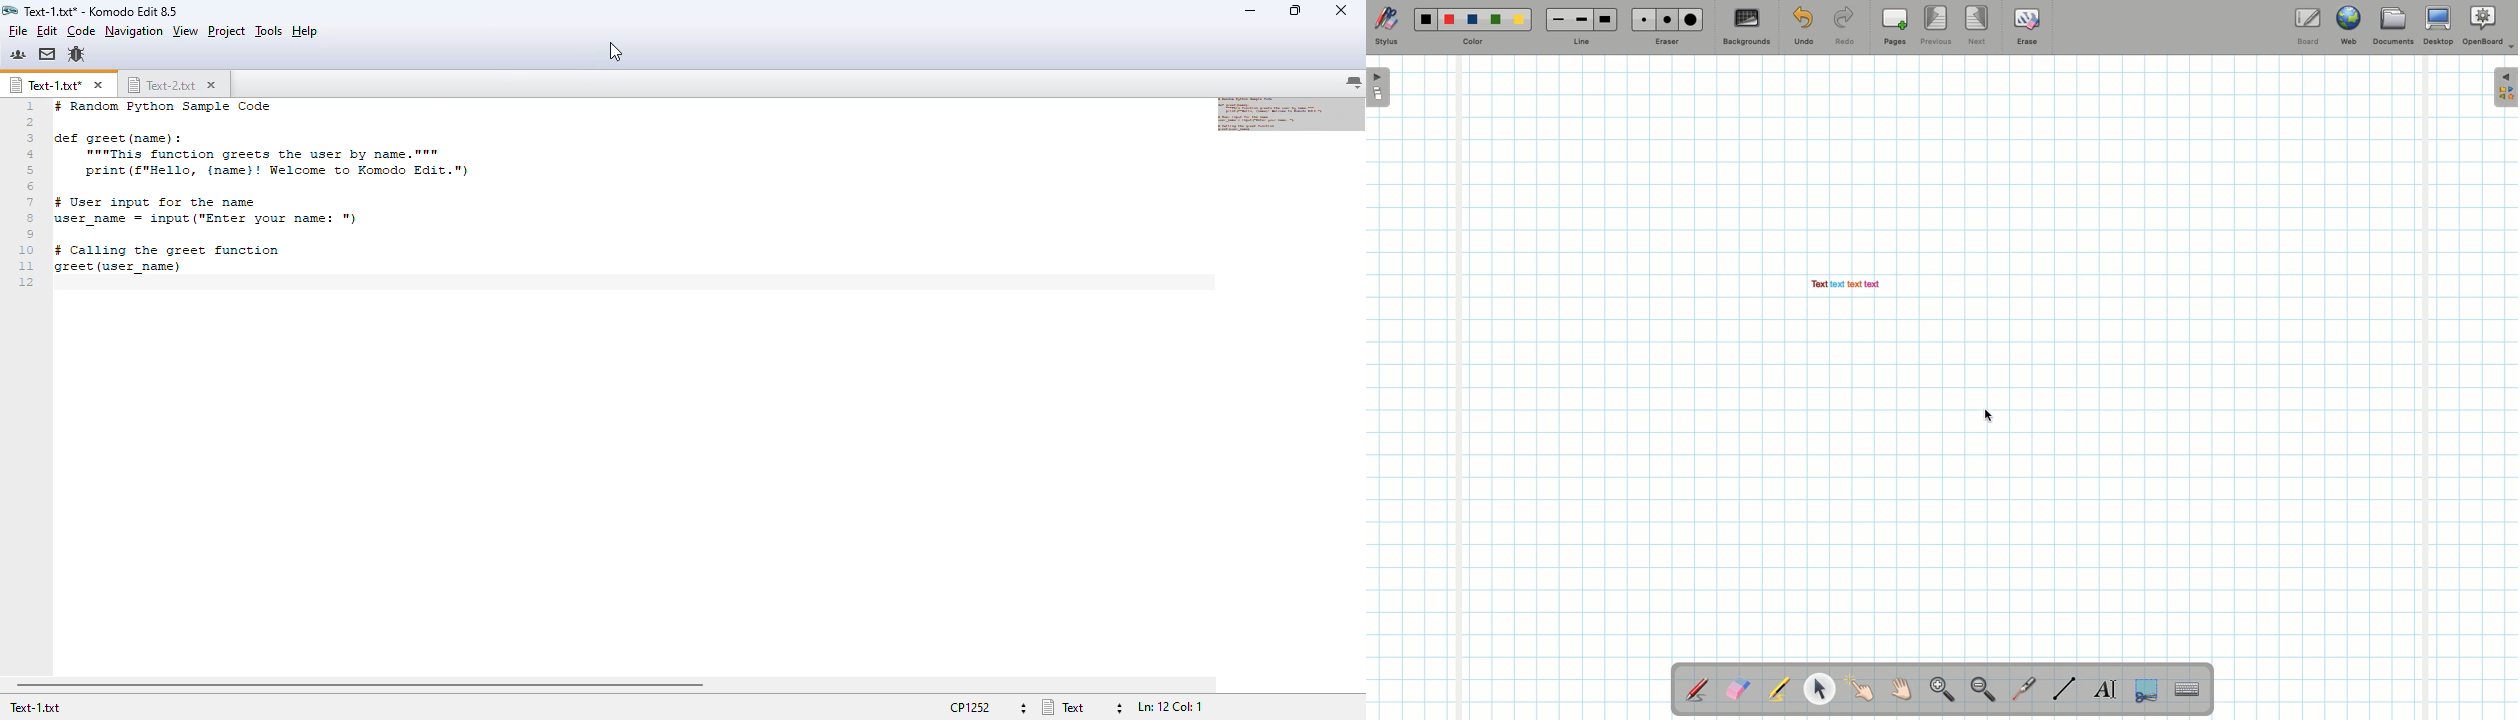 The height and width of the screenshot is (728, 2520). What do you see at coordinates (1737, 690) in the screenshot?
I see `Eraser` at bounding box center [1737, 690].